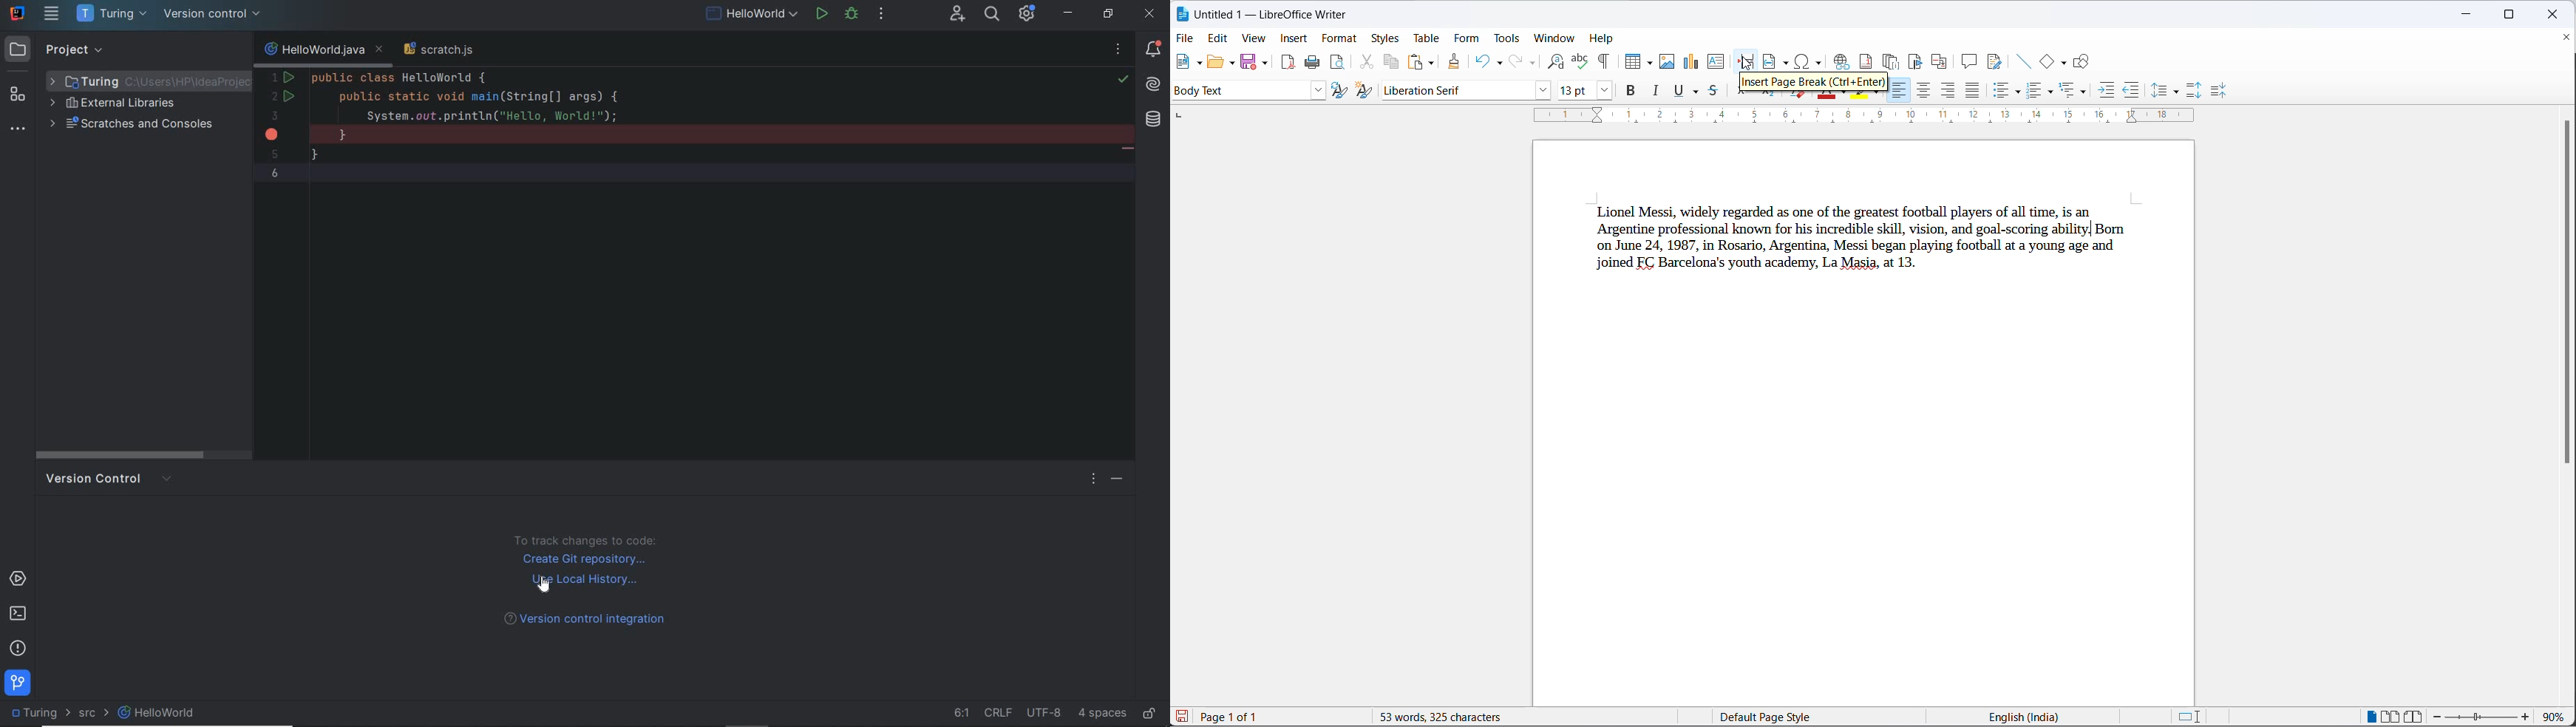 The width and height of the screenshot is (2576, 728). I want to click on paste options, so click(1413, 64).